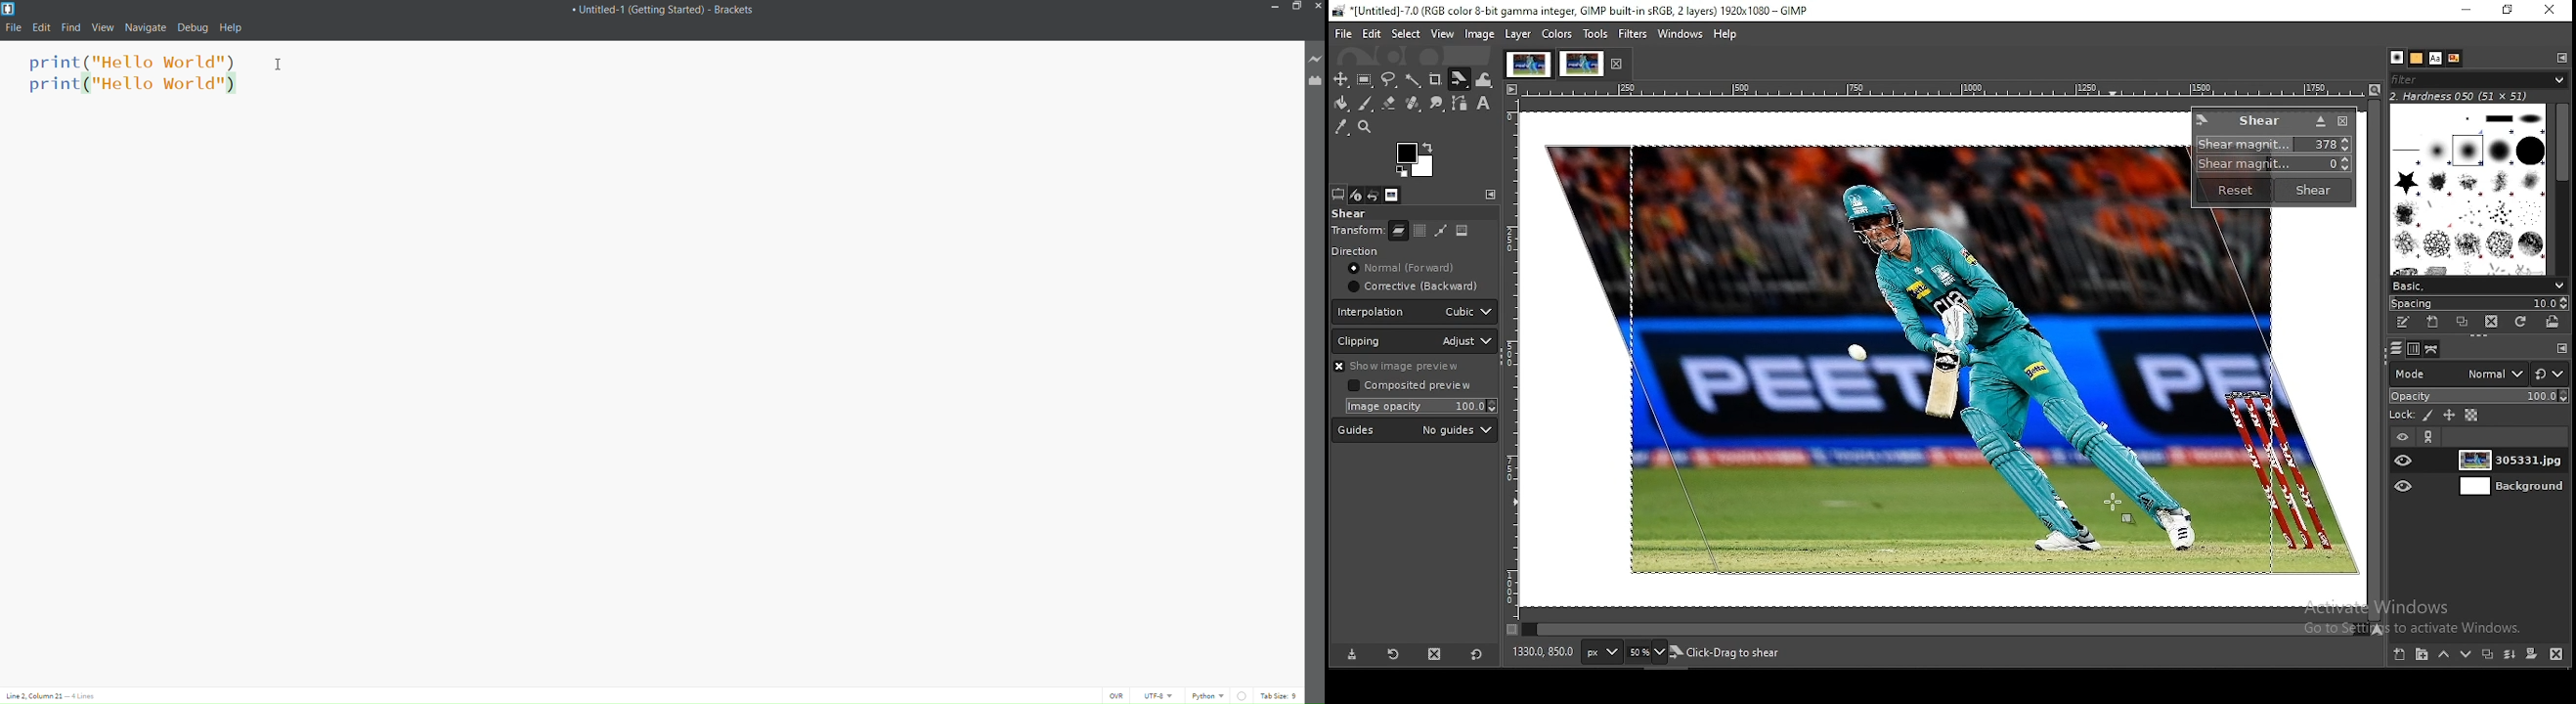 This screenshot has height=728, width=2576. What do you see at coordinates (2399, 437) in the screenshot?
I see `layer visibility` at bounding box center [2399, 437].